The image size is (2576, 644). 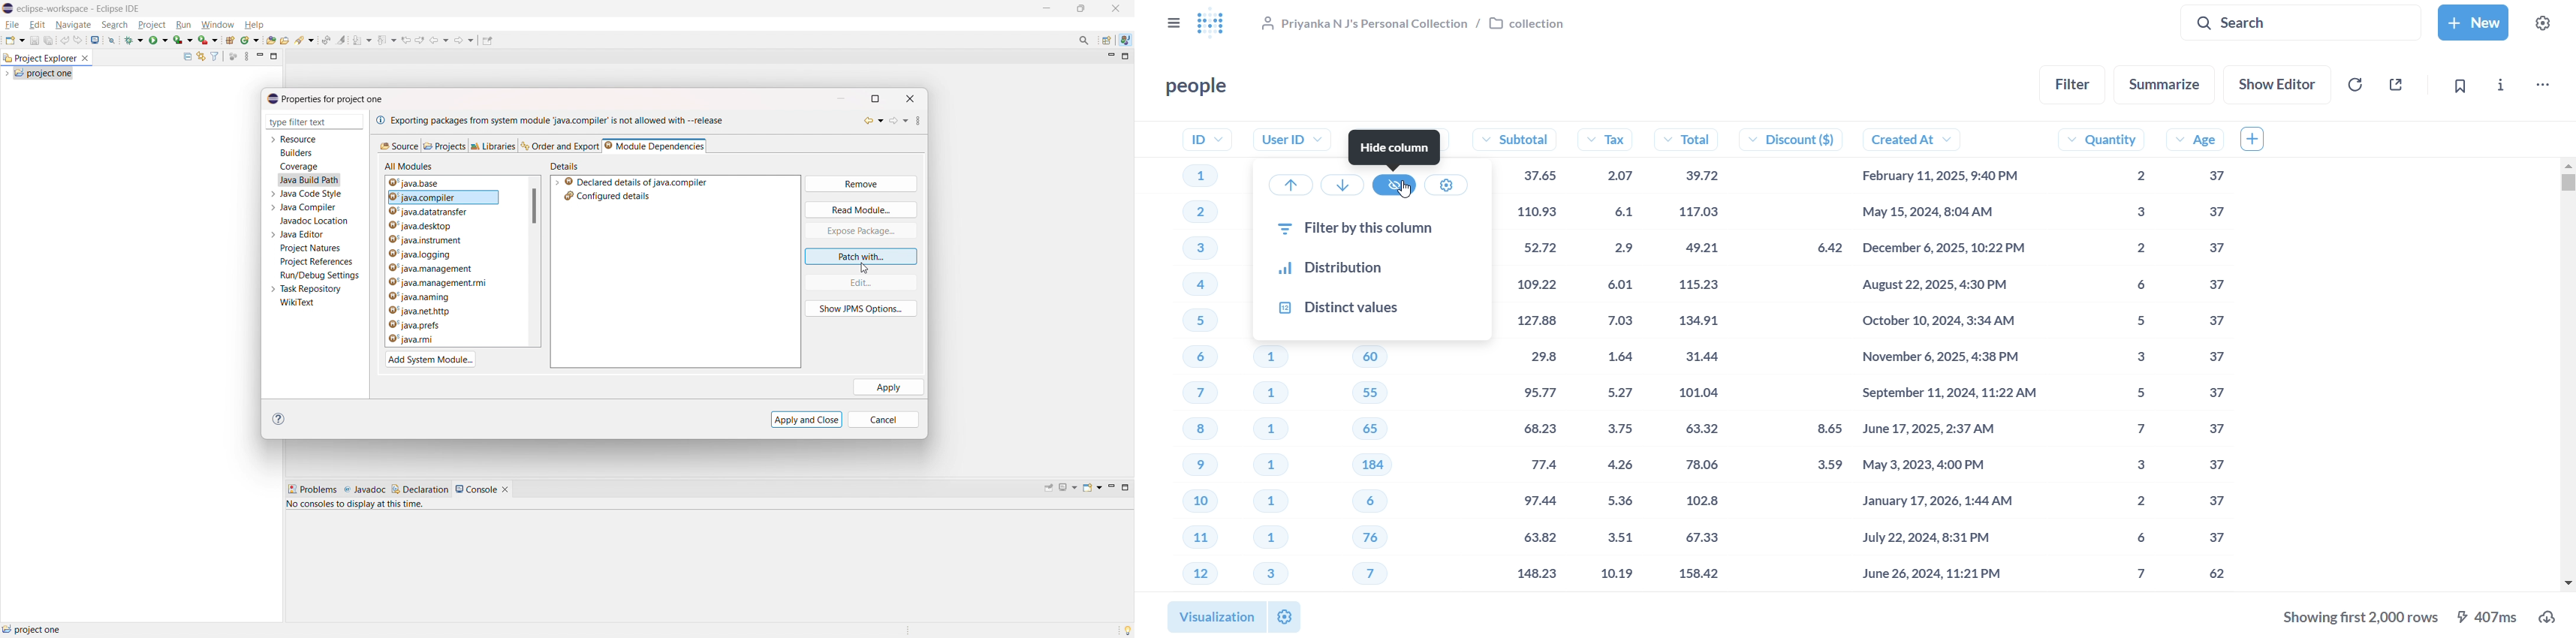 What do you see at coordinates (311, 289) in the screenshot?
I see `task repository` at bounding box center [311, 289].